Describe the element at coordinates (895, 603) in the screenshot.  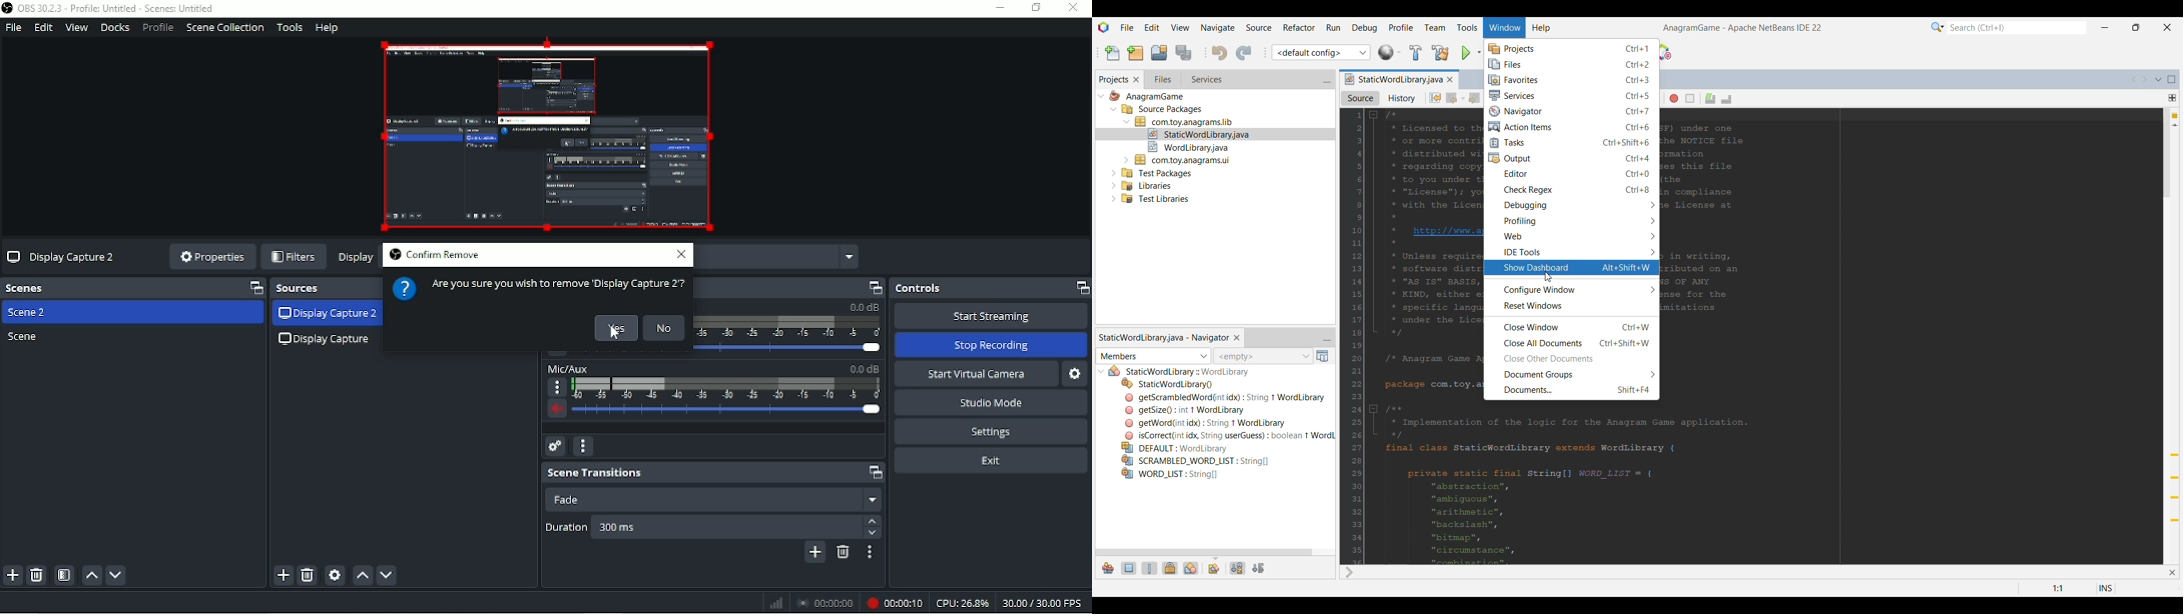
I see `Recording` at that location.